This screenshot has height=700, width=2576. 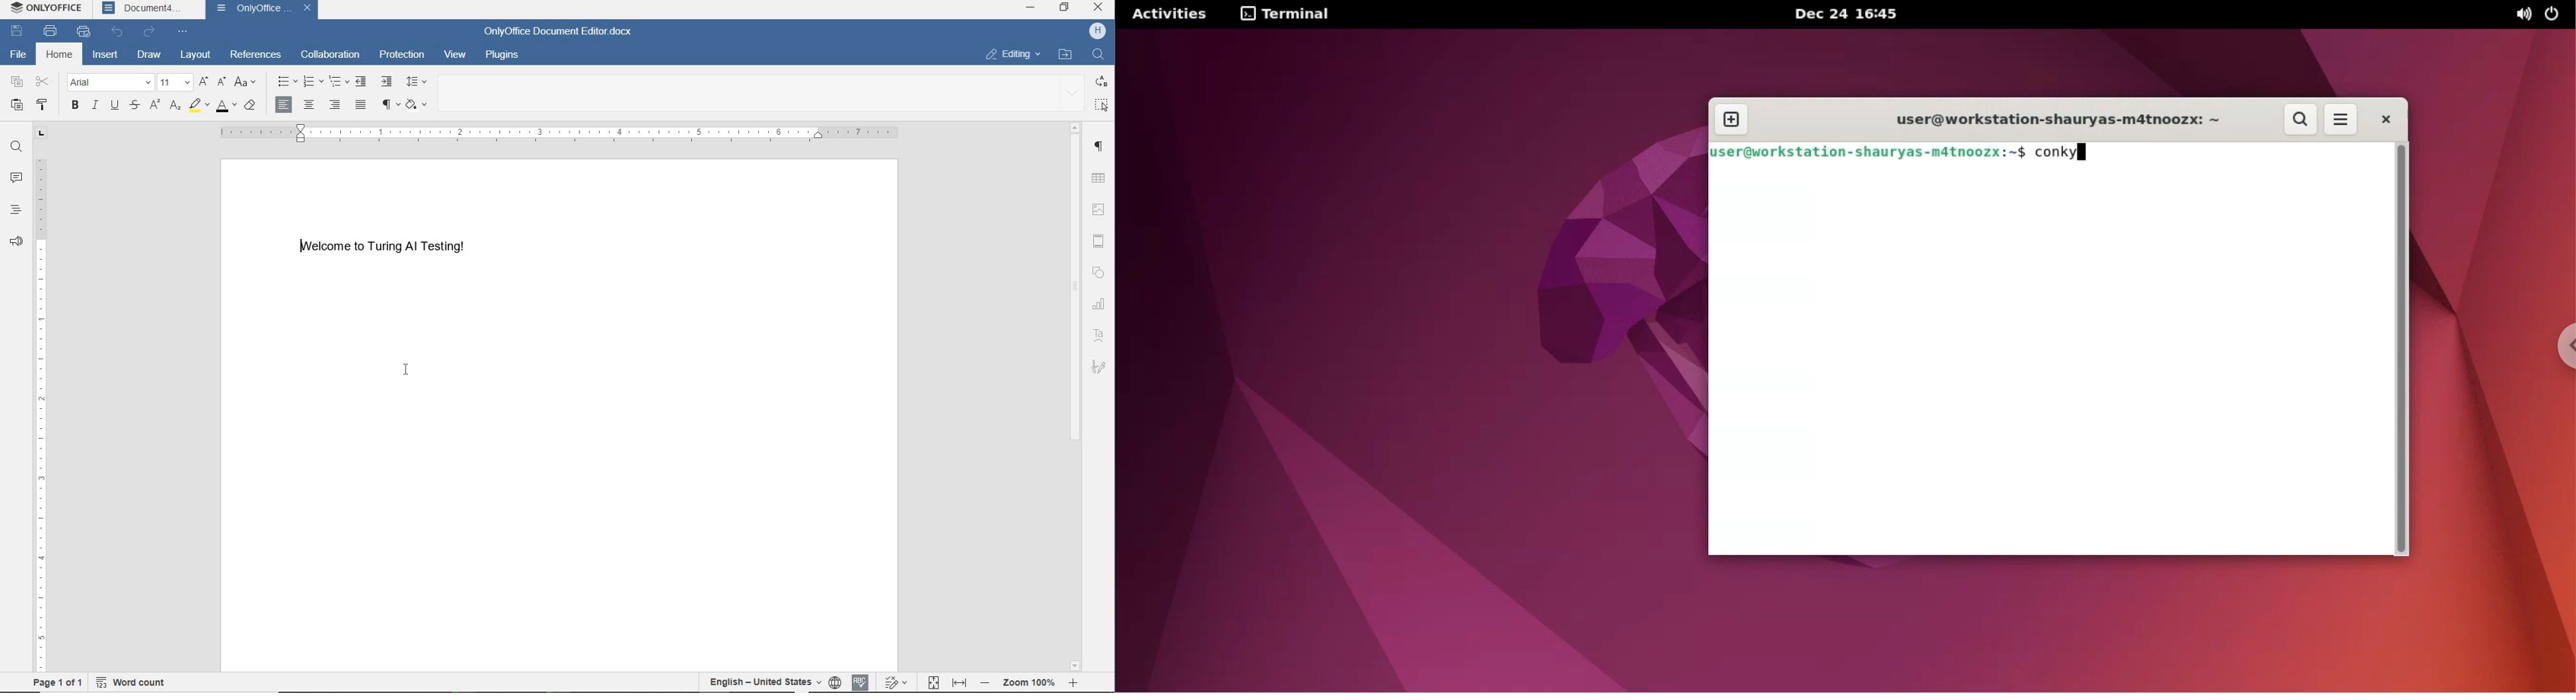 What do you see at coordinates (1098, 56) in the screenshot?
I see `Find` at bounding box center [1098, 56].